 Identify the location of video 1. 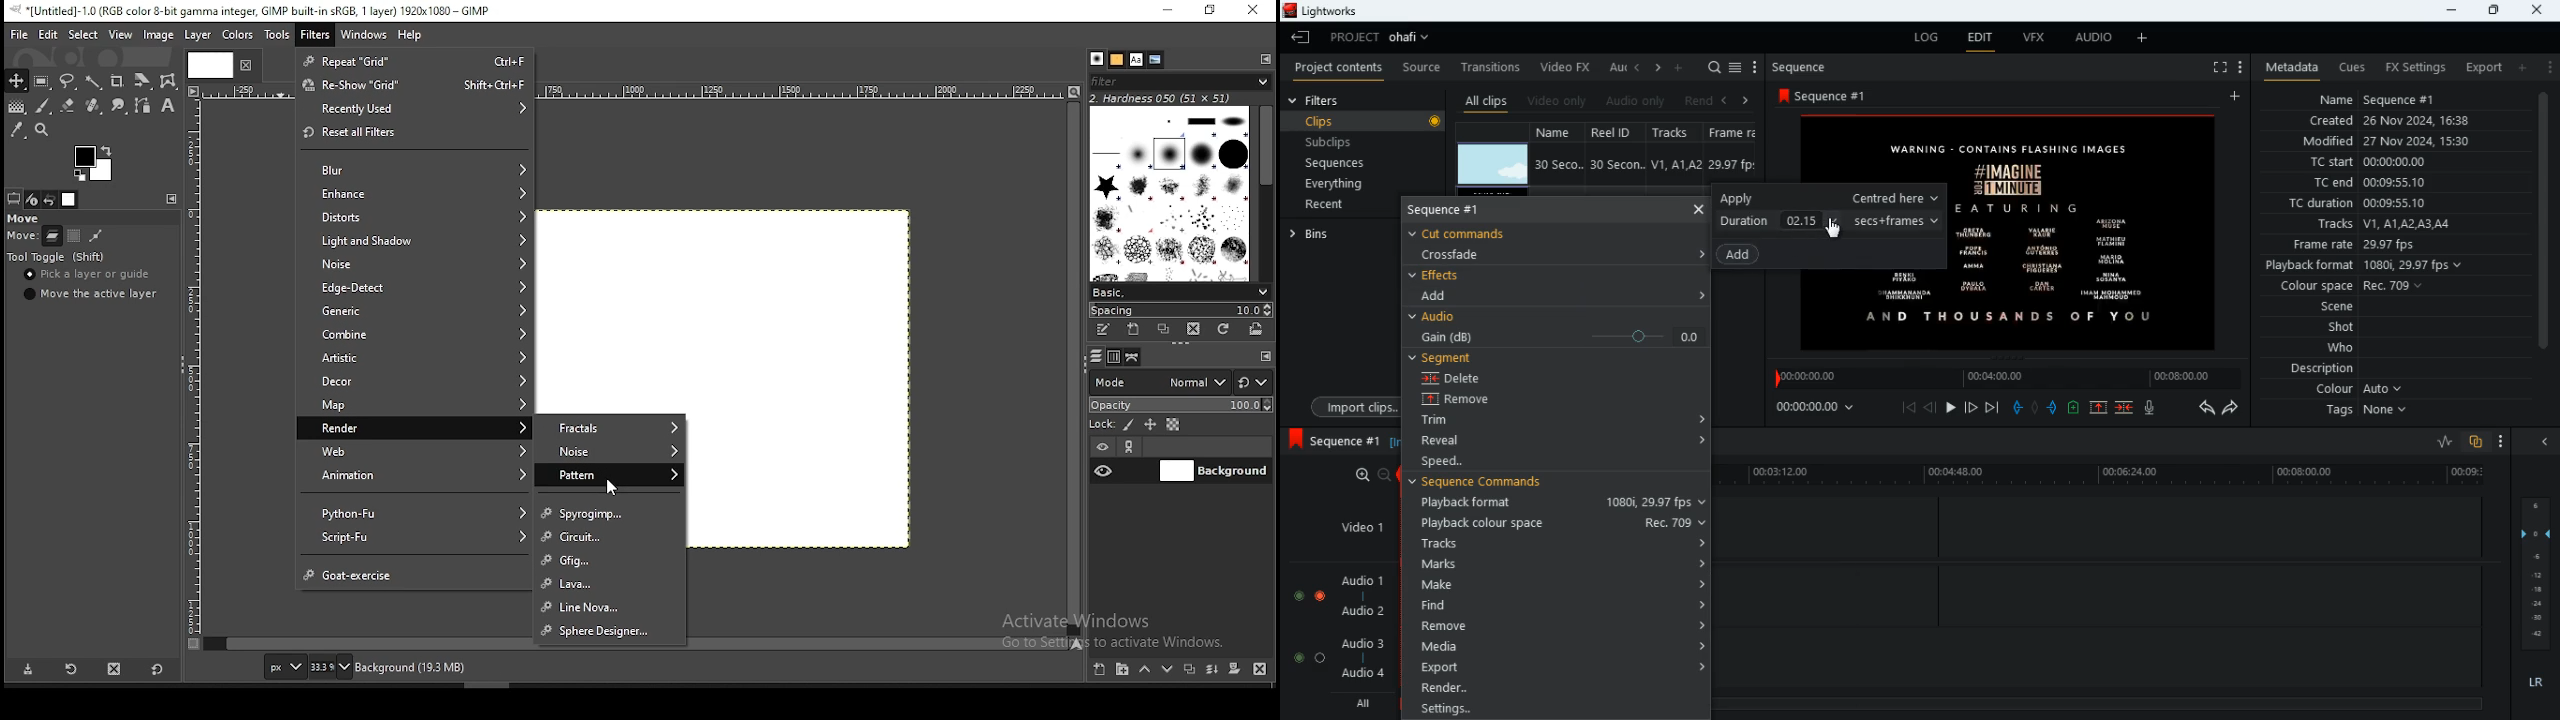
(1354, 526).